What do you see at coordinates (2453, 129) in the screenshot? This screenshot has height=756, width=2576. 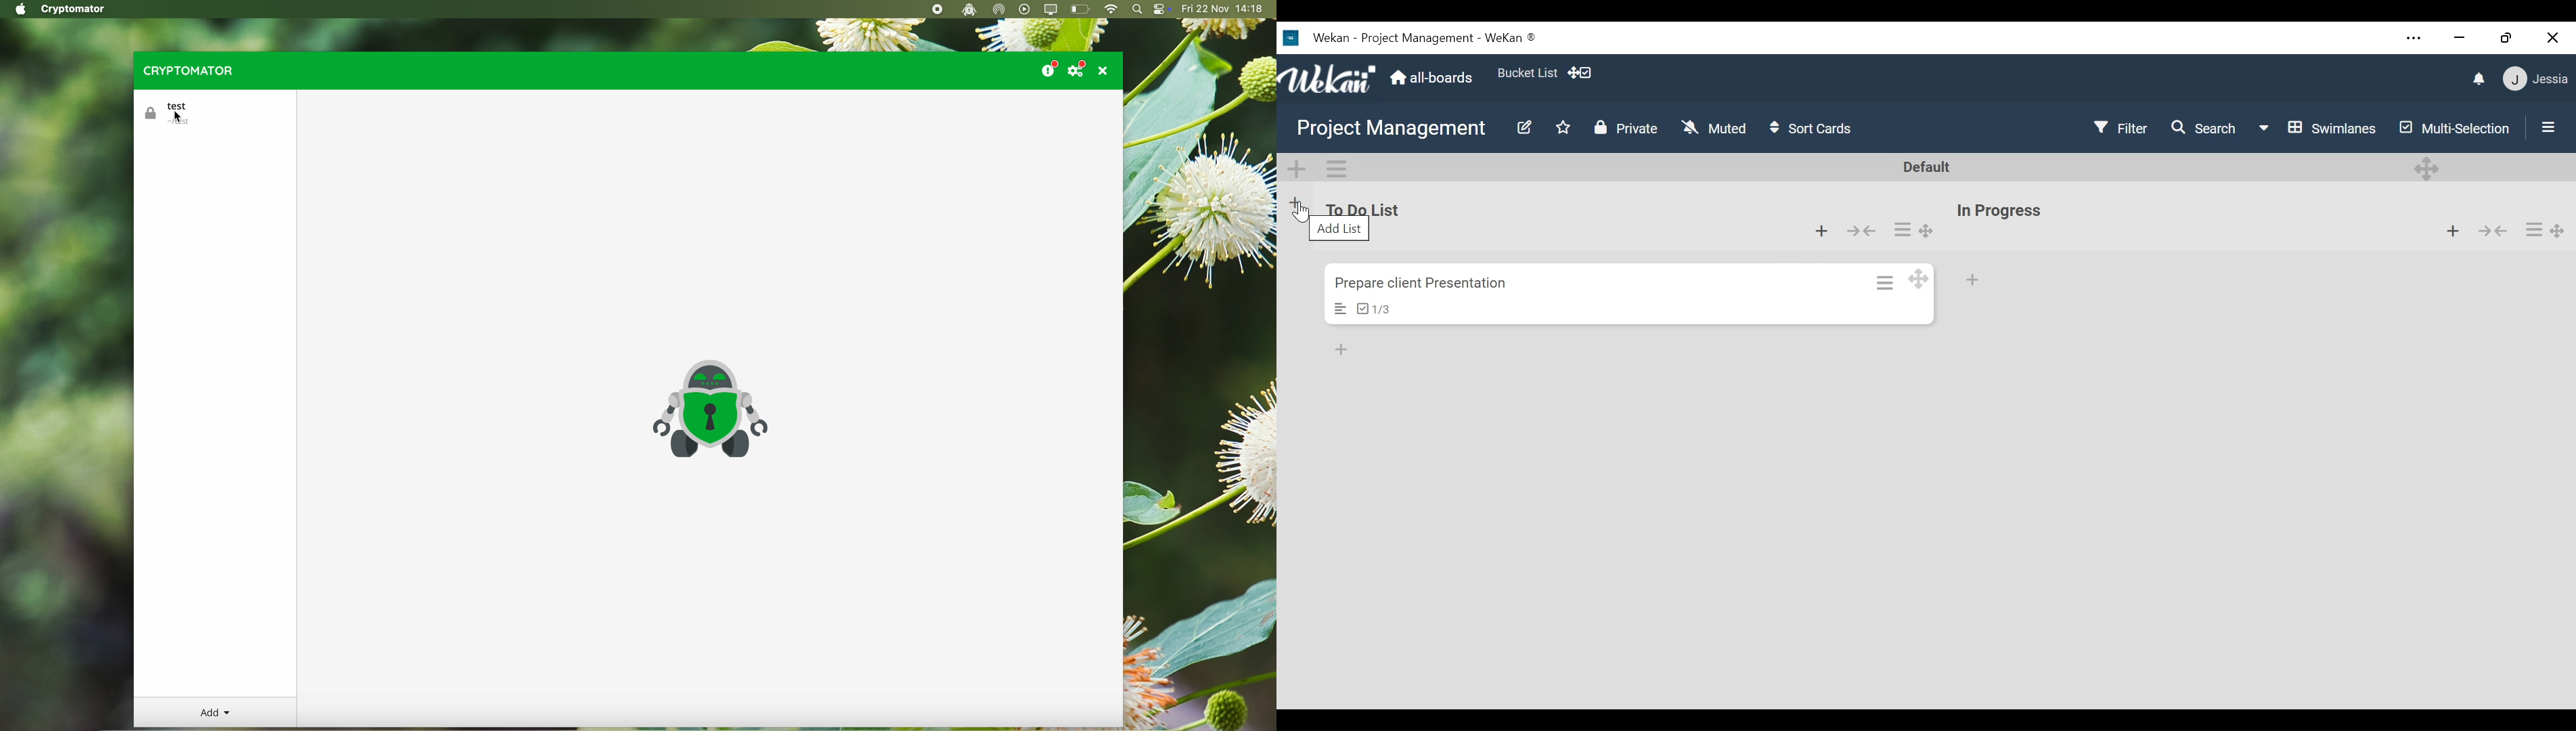 I see `Multi-selection` at bounding box center [2453, 129].